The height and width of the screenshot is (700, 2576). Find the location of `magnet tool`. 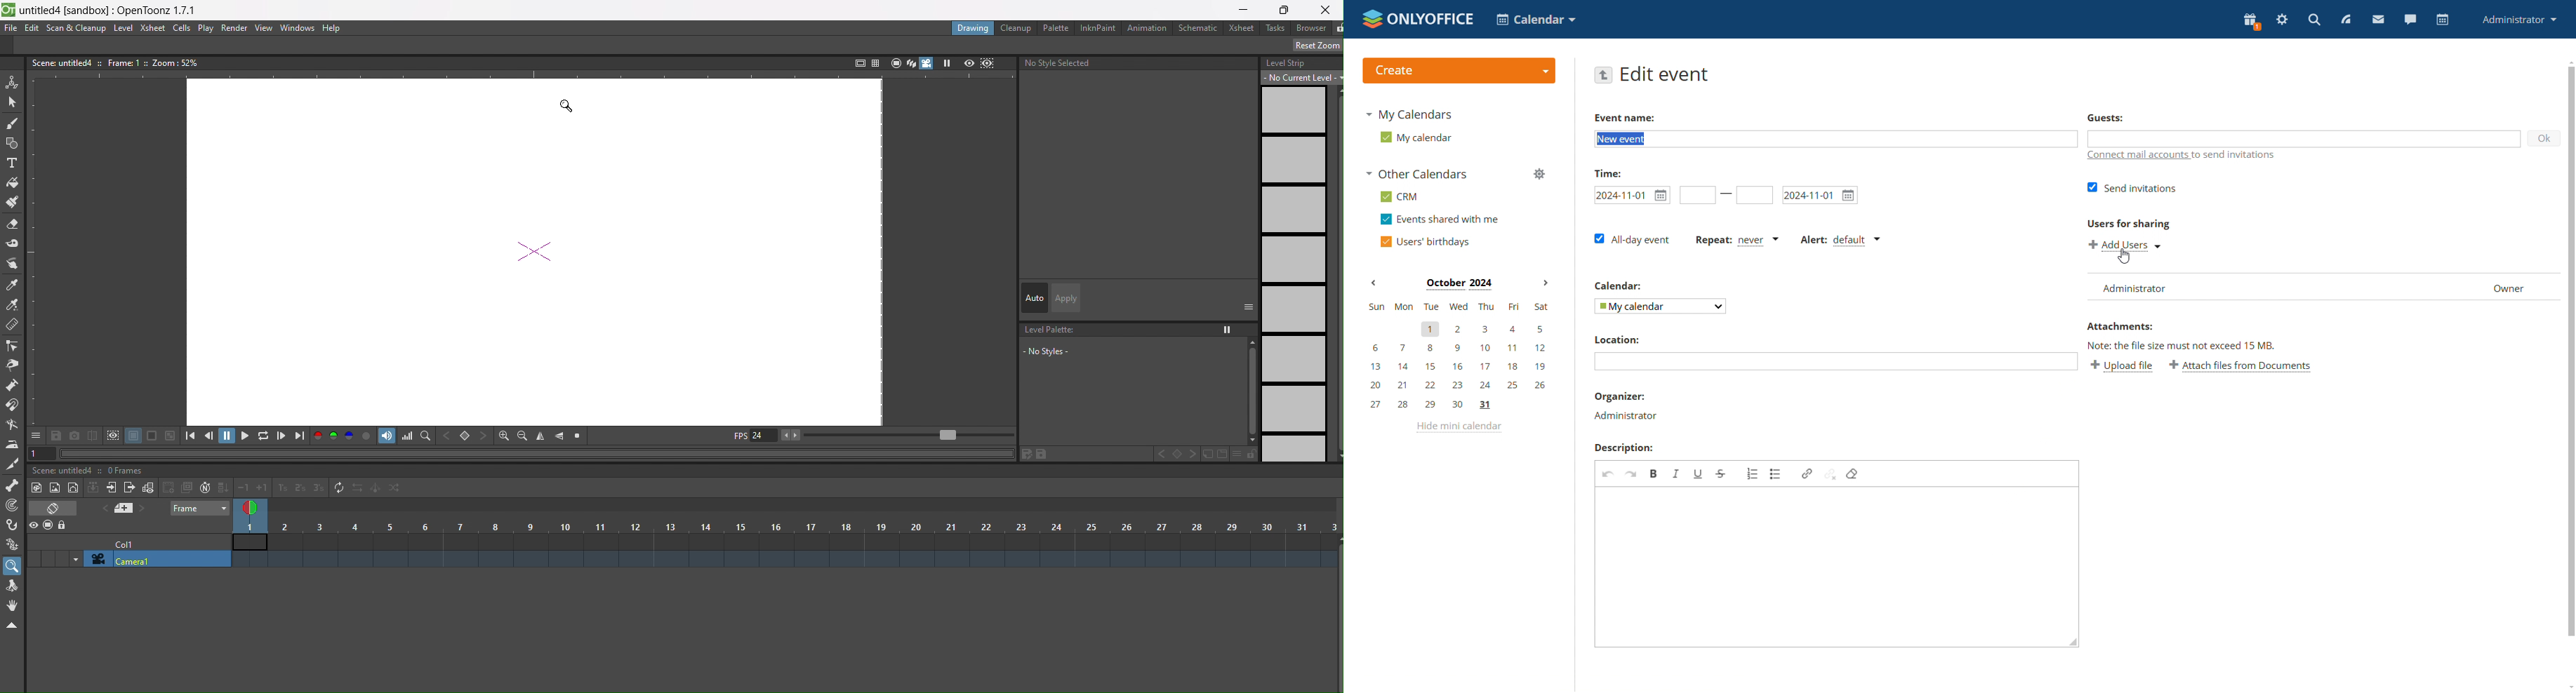

magnet tool is located at coordinates (13, 406).